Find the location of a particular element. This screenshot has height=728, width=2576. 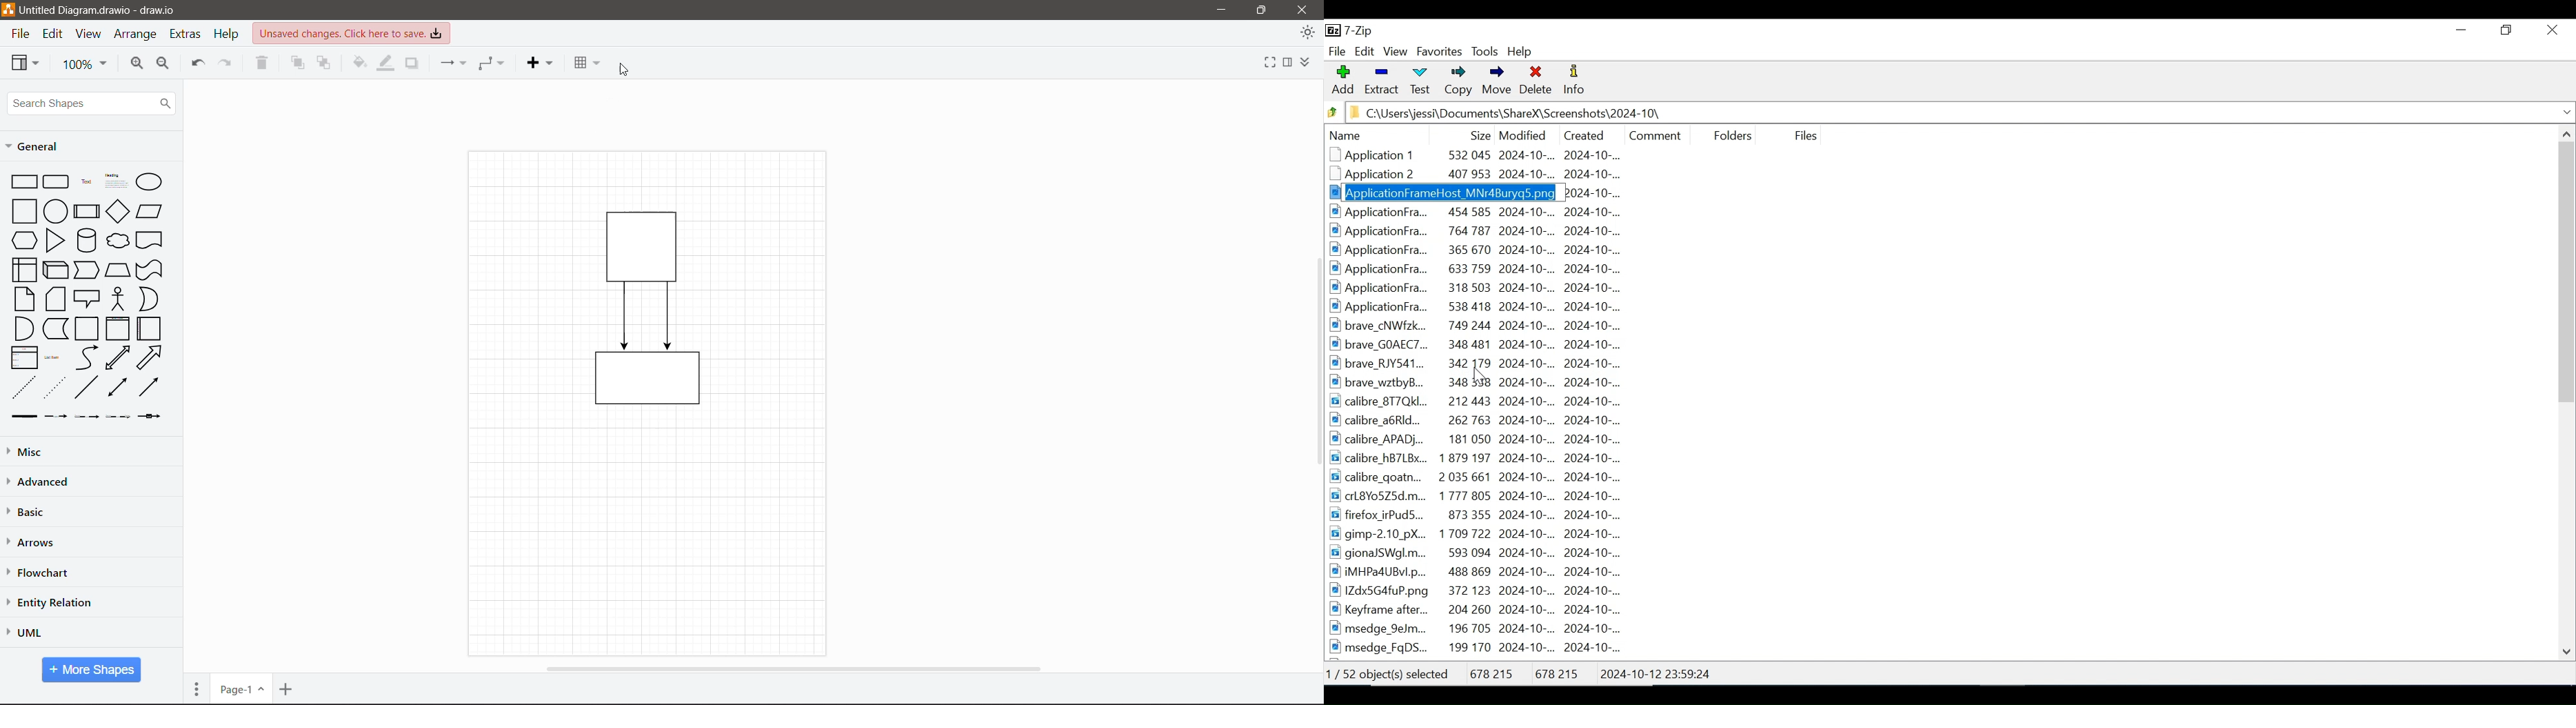

directional connector is located at coordinates (148, 387).